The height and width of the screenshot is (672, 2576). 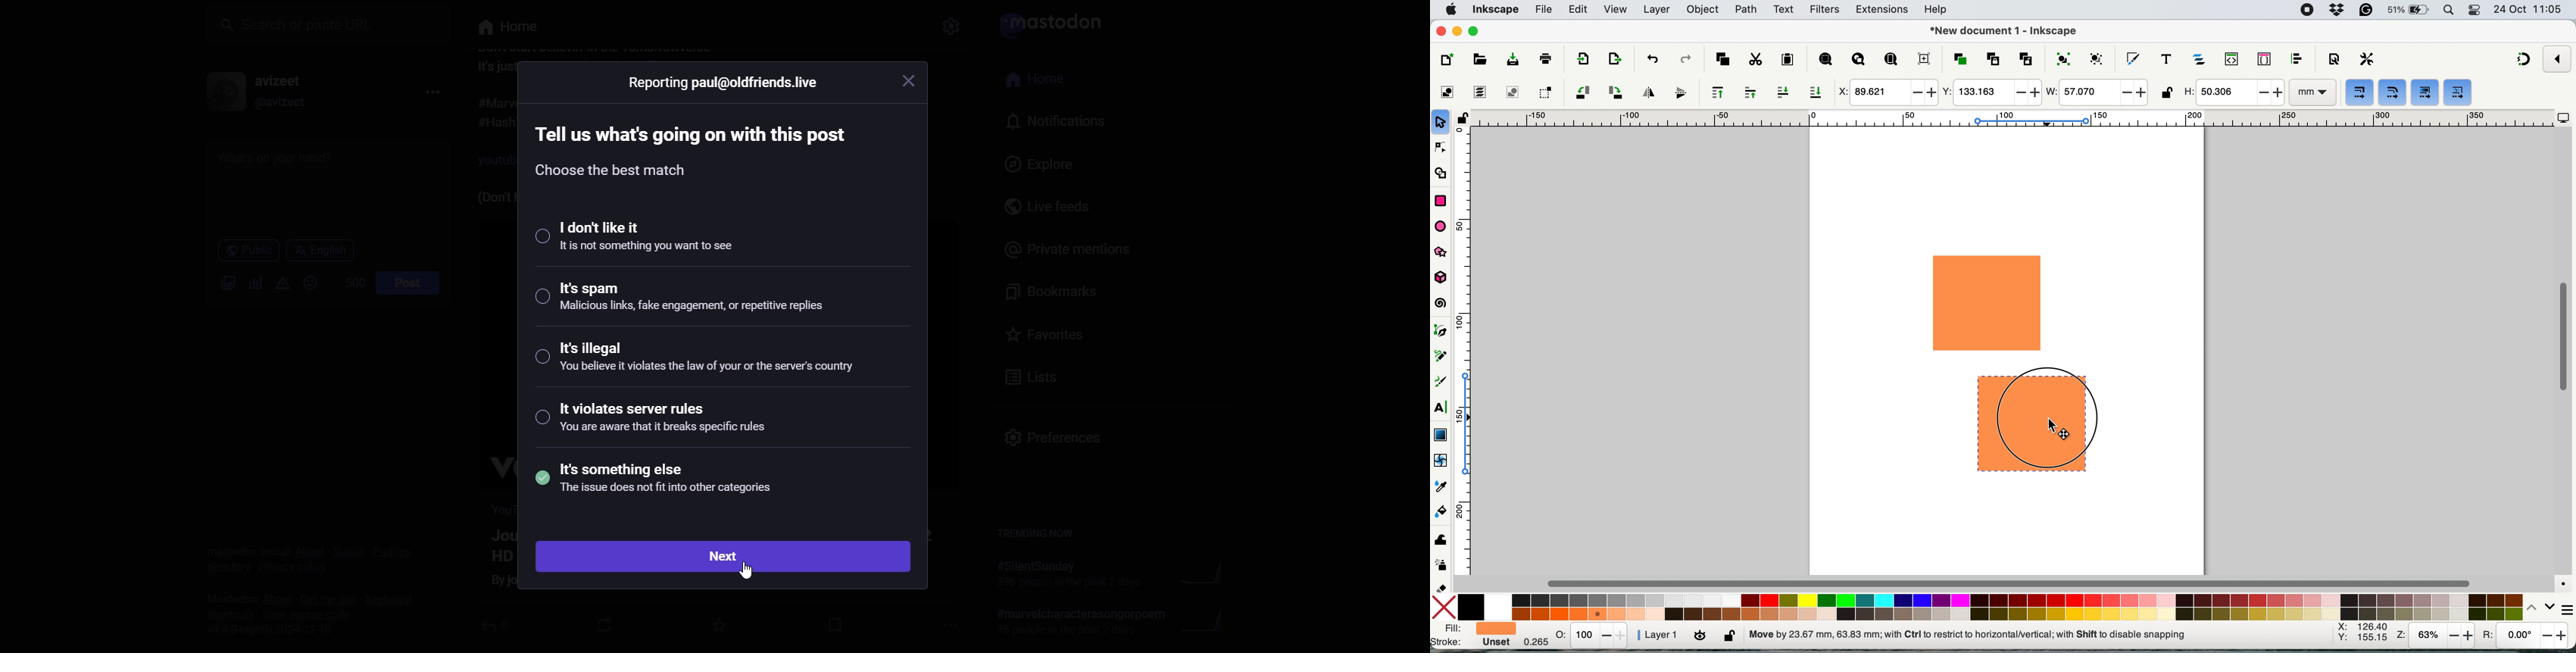 What do you see at coordinates (1592, 635) in the screenshot?
I see `stats` at bounding box center [1592, 635].